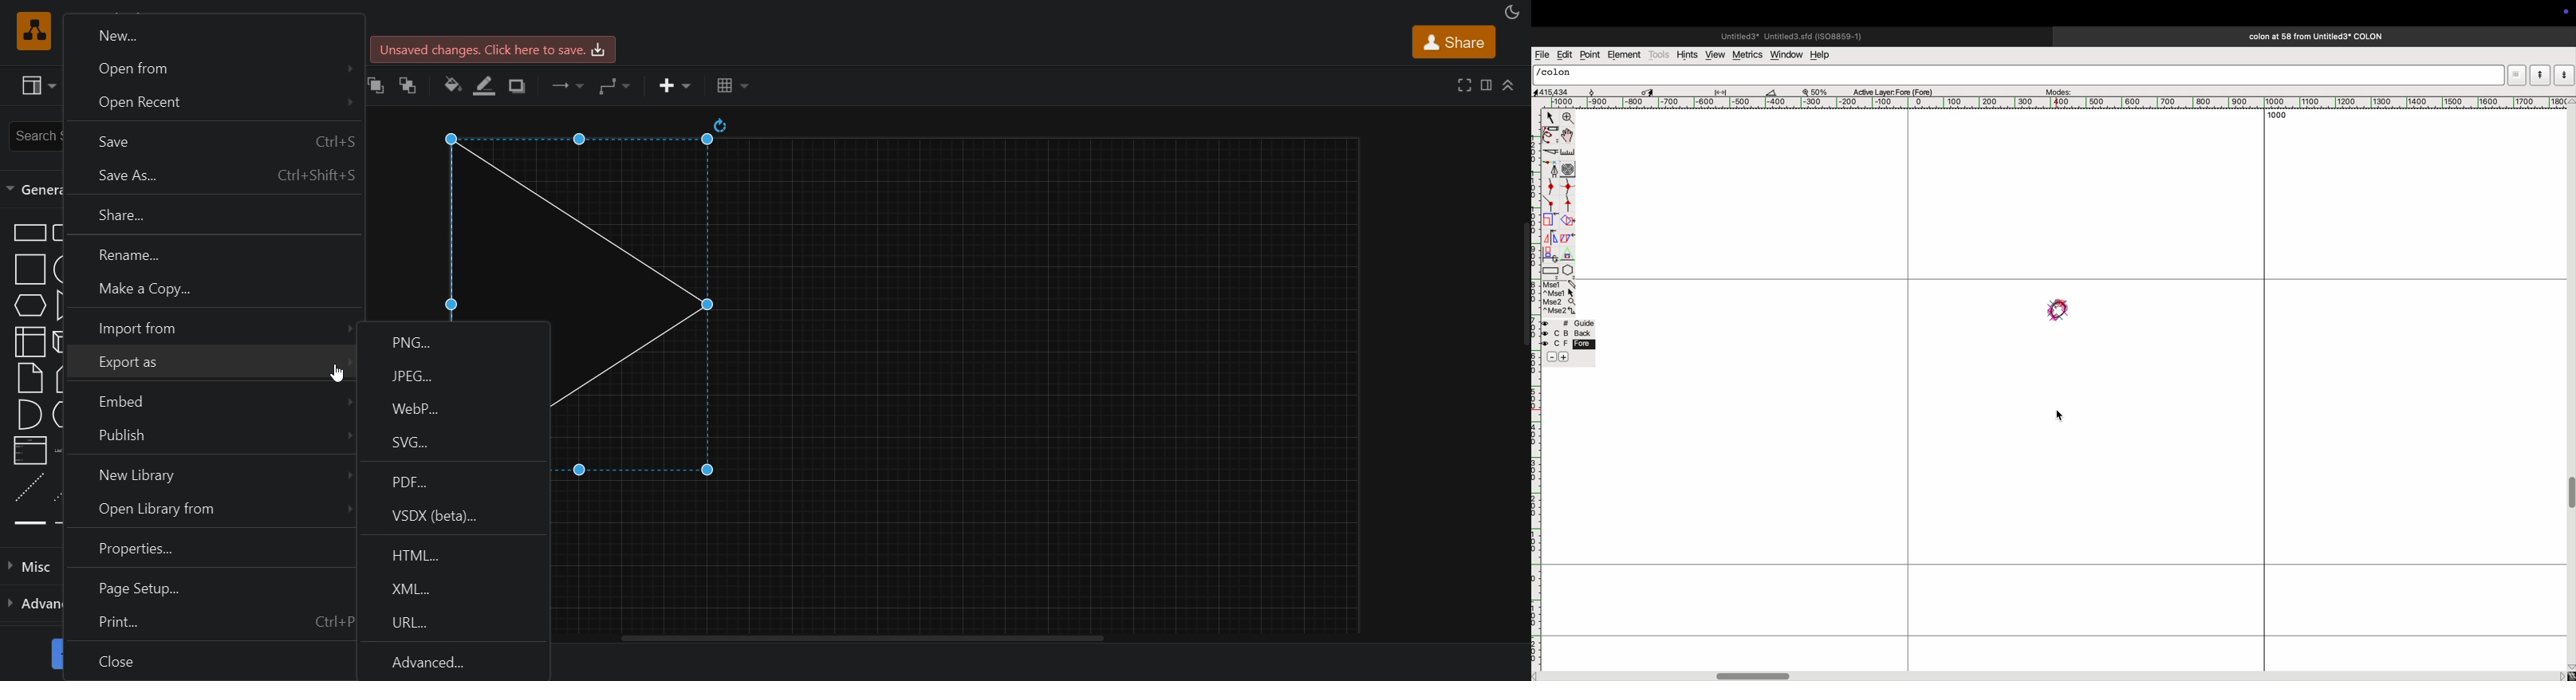  What do you see at coordinates (410, 85) in the screenshot?
I see `to back` at bounding box center [410, 85].